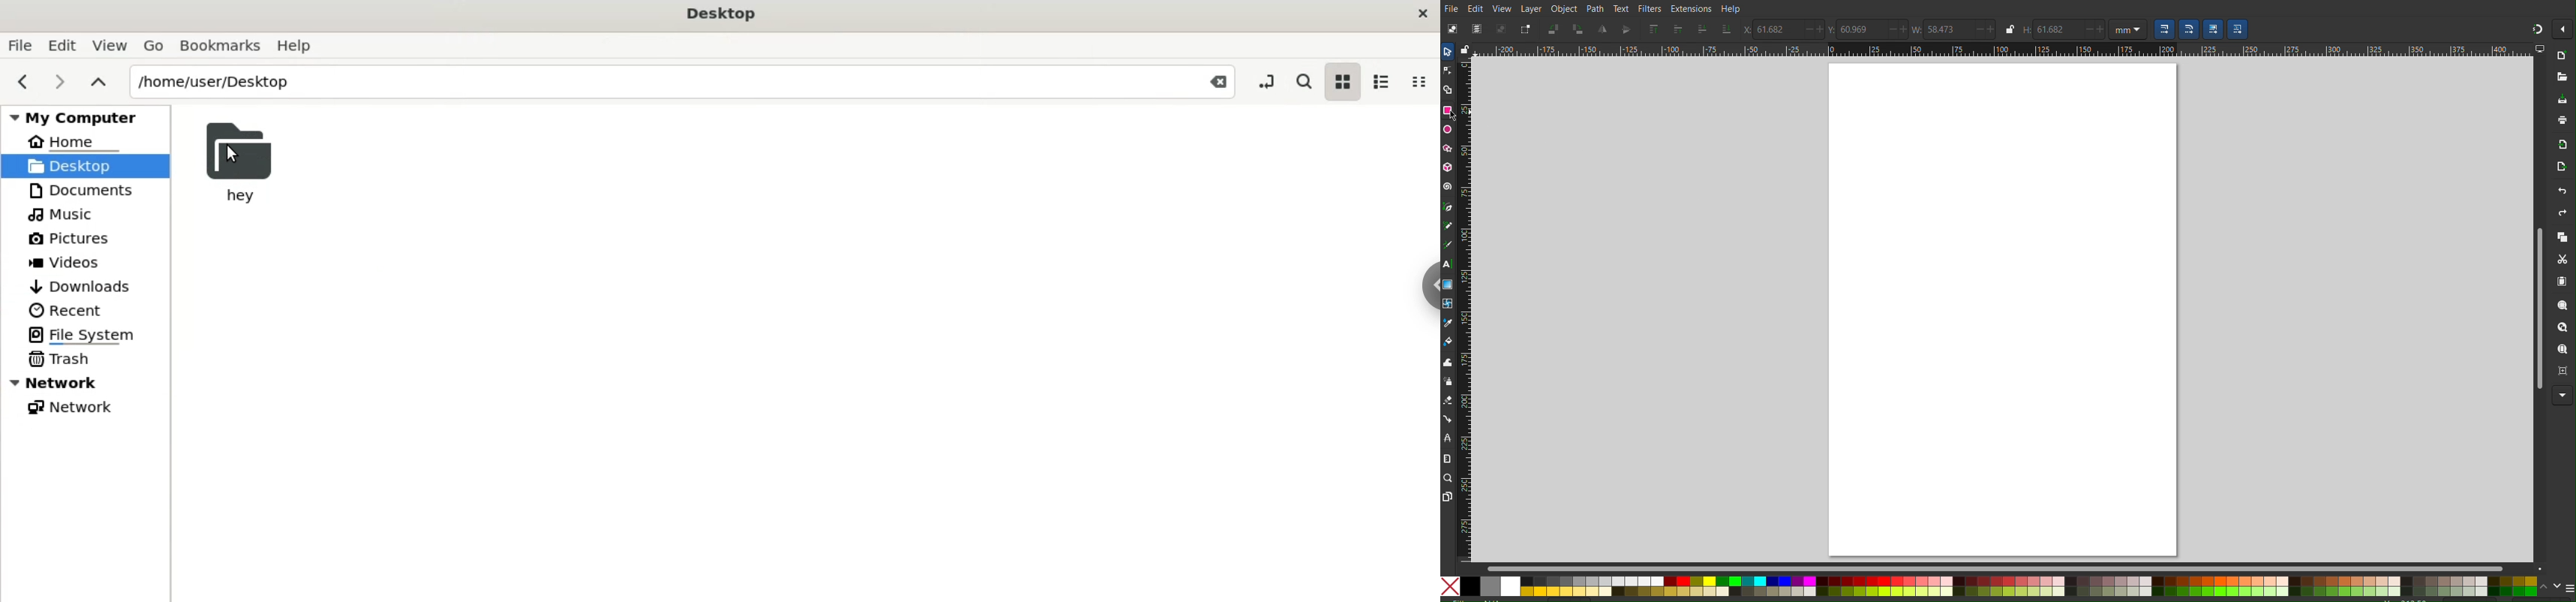 The image size is (2576, 616). I want to click on New, so click(2562, 56).